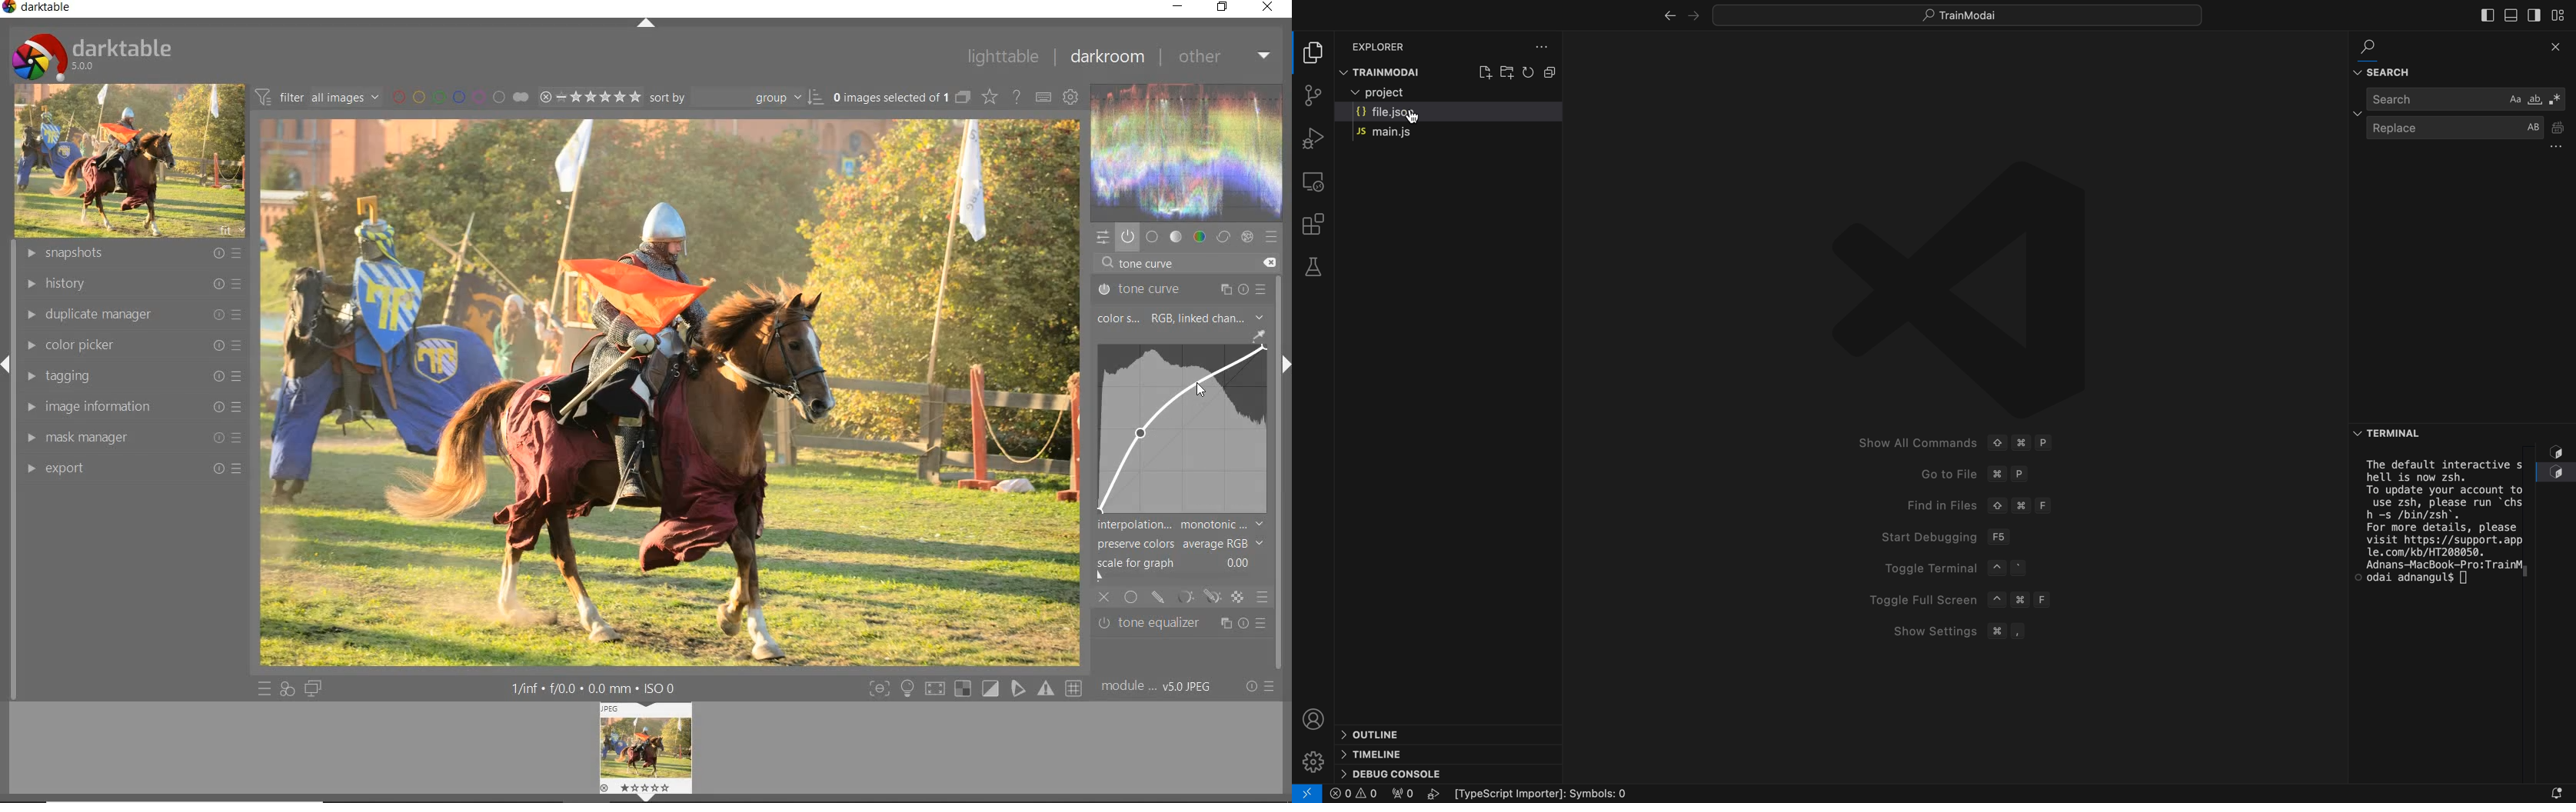  What do you see at coordinates (991, 98) in the screenshot?
I see `change type of overlays` at bounding box center [991, 98].